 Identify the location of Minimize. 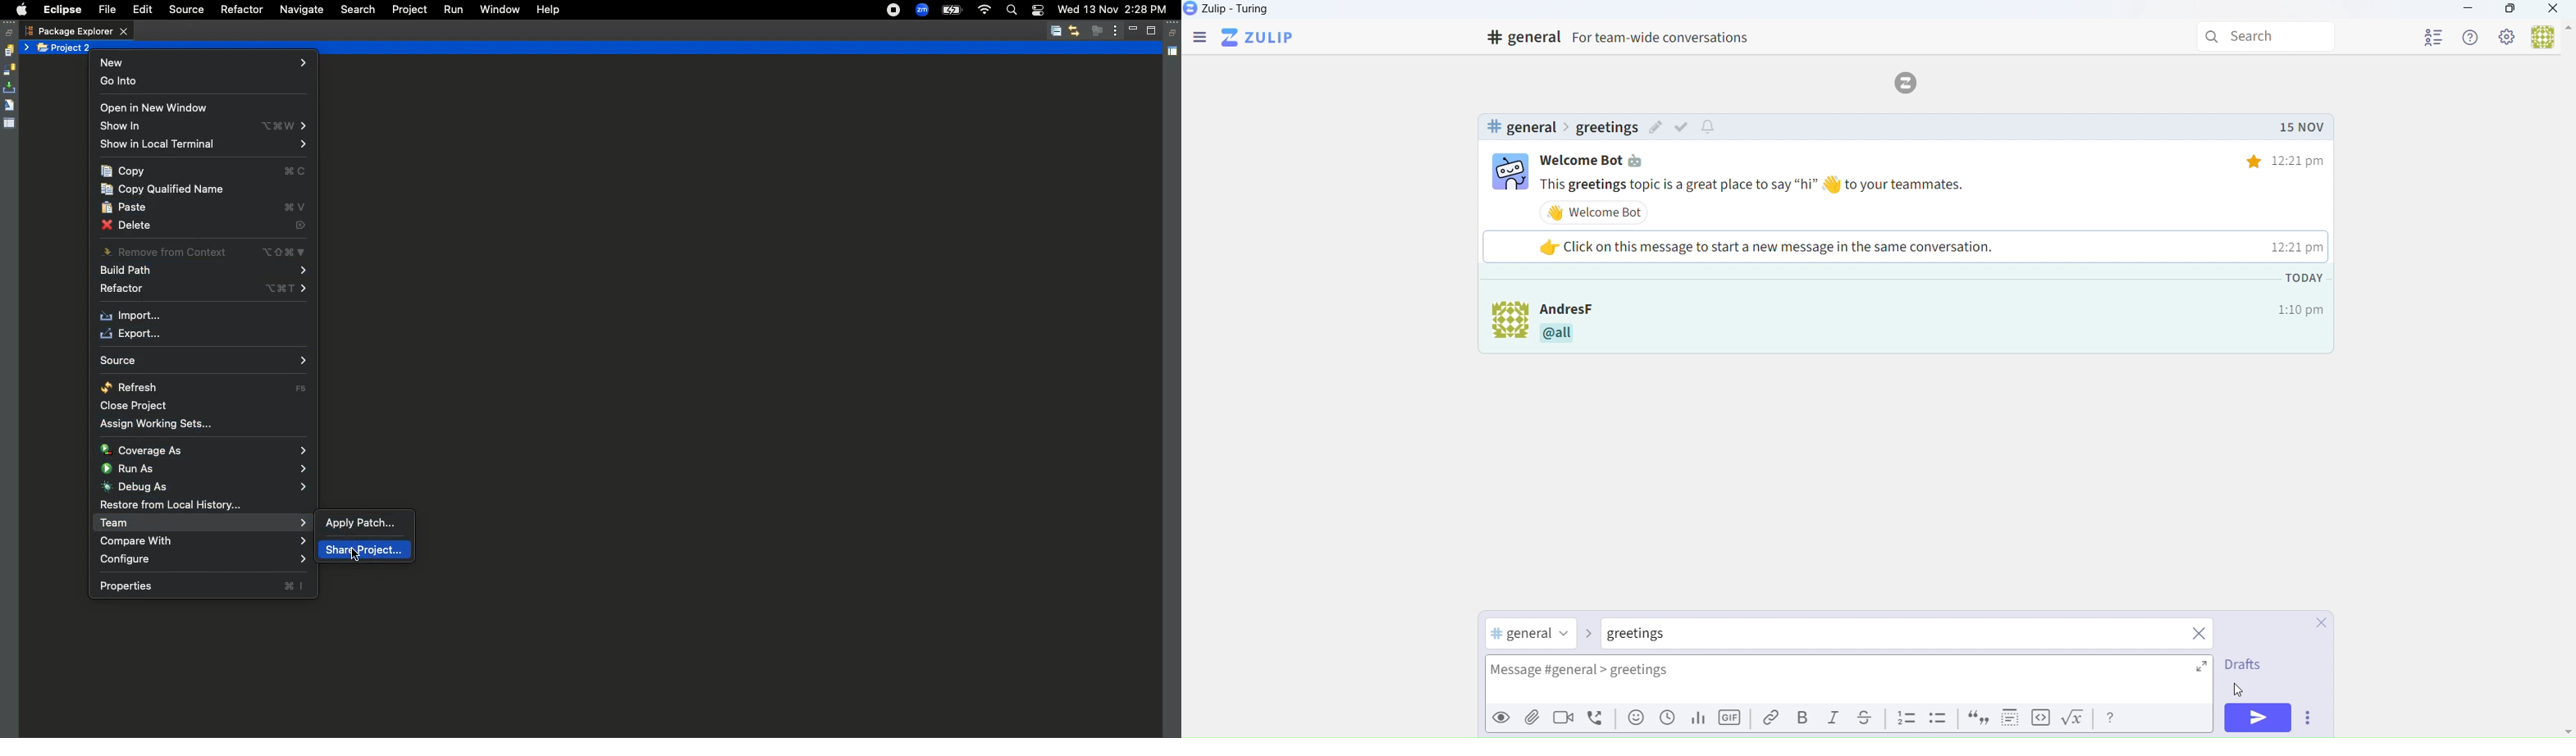
(1135, 30).